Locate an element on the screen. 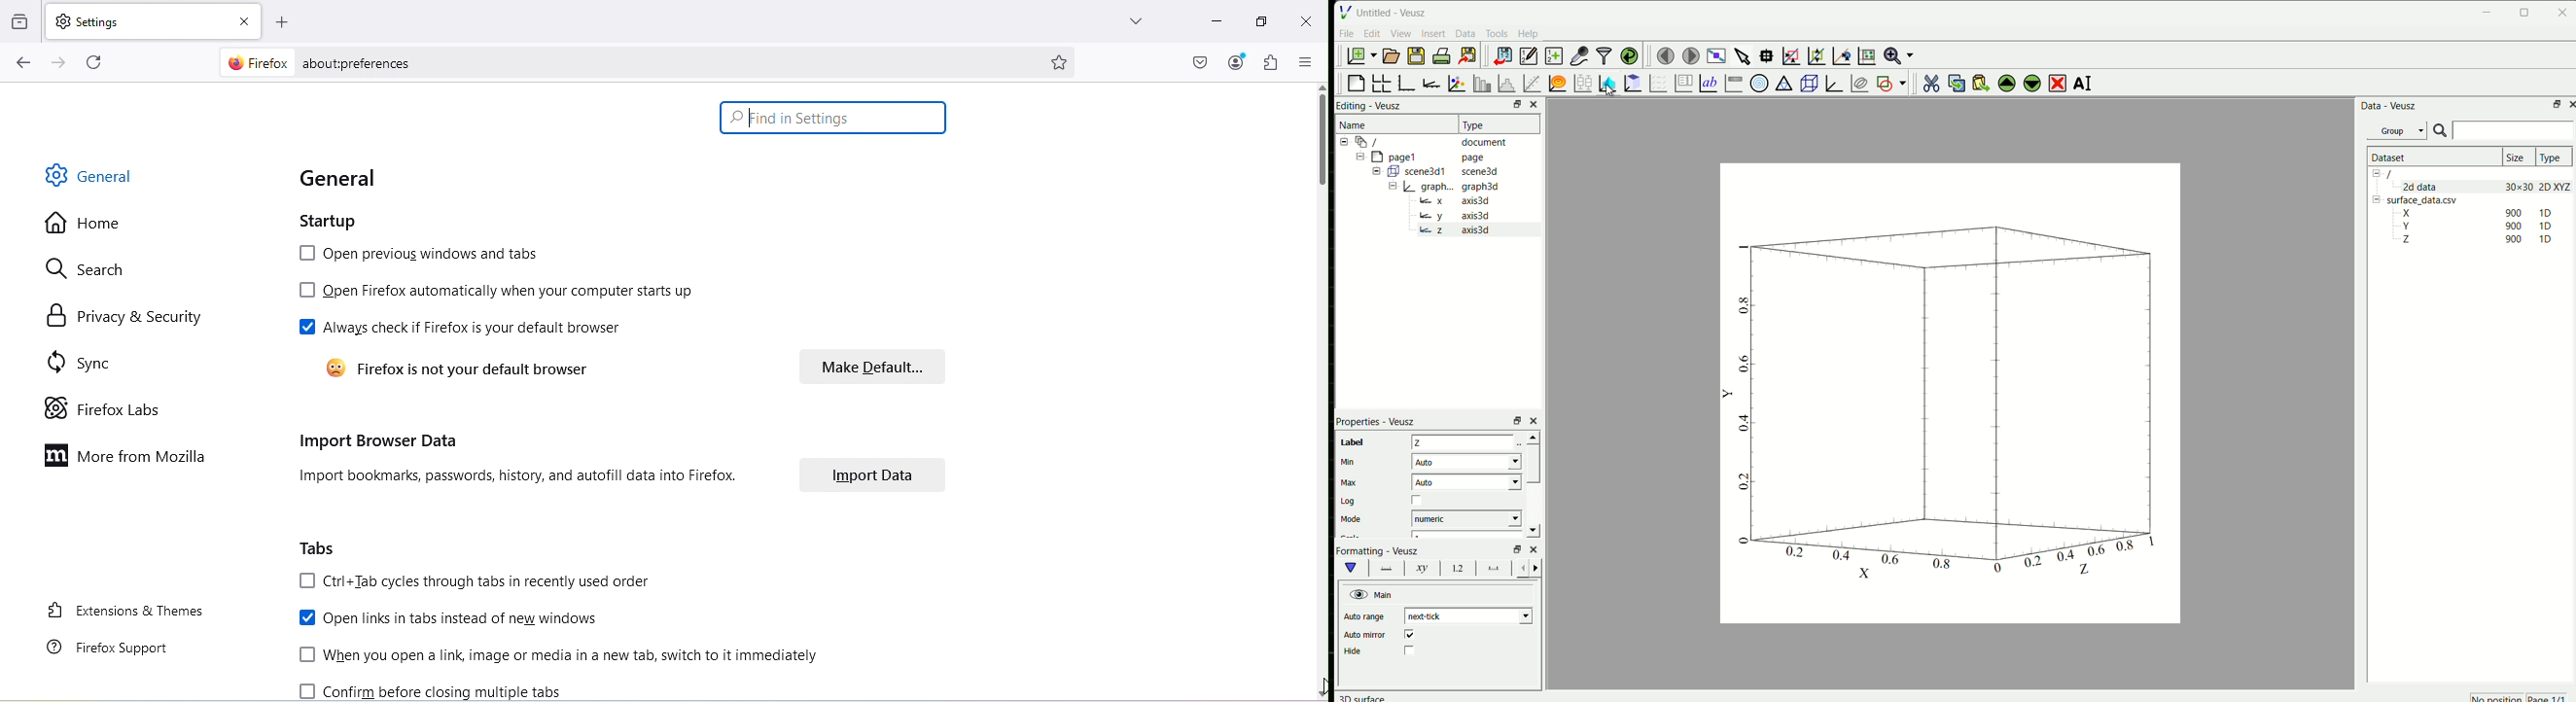 This screenshot has width=2576, height=728. Extensions is located at coordinates (1267, 64).